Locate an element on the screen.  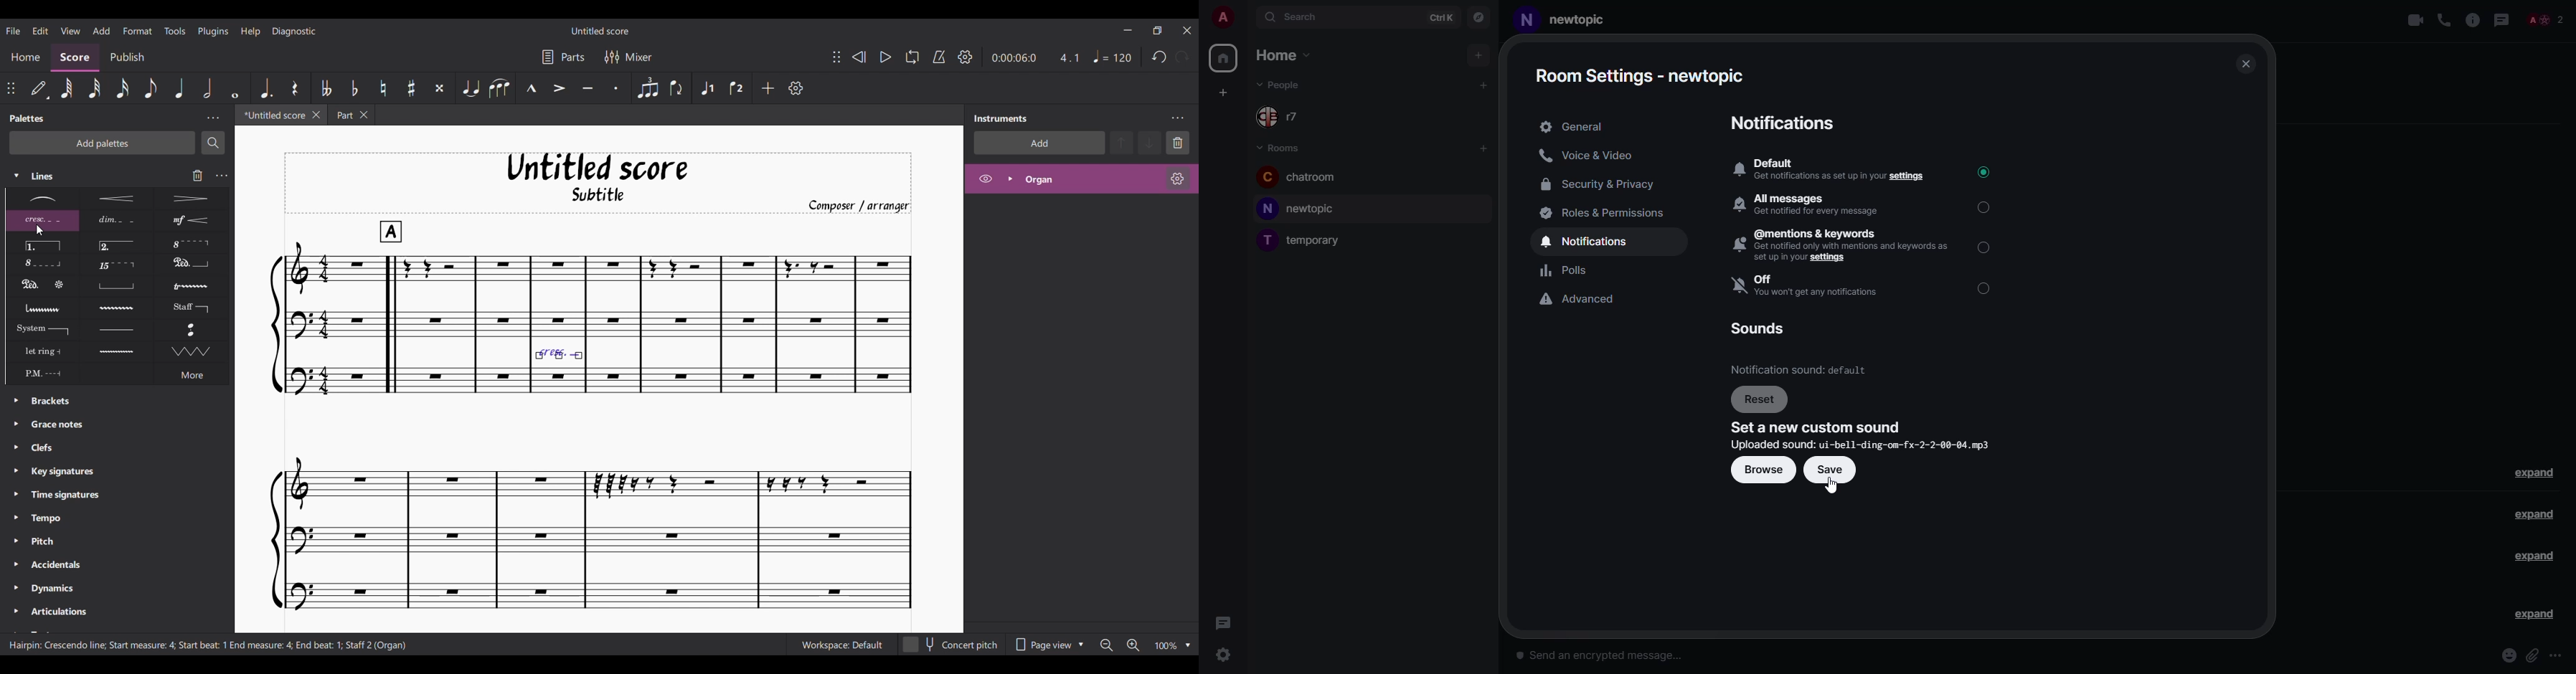
select is located at coordinates (1986, 288).